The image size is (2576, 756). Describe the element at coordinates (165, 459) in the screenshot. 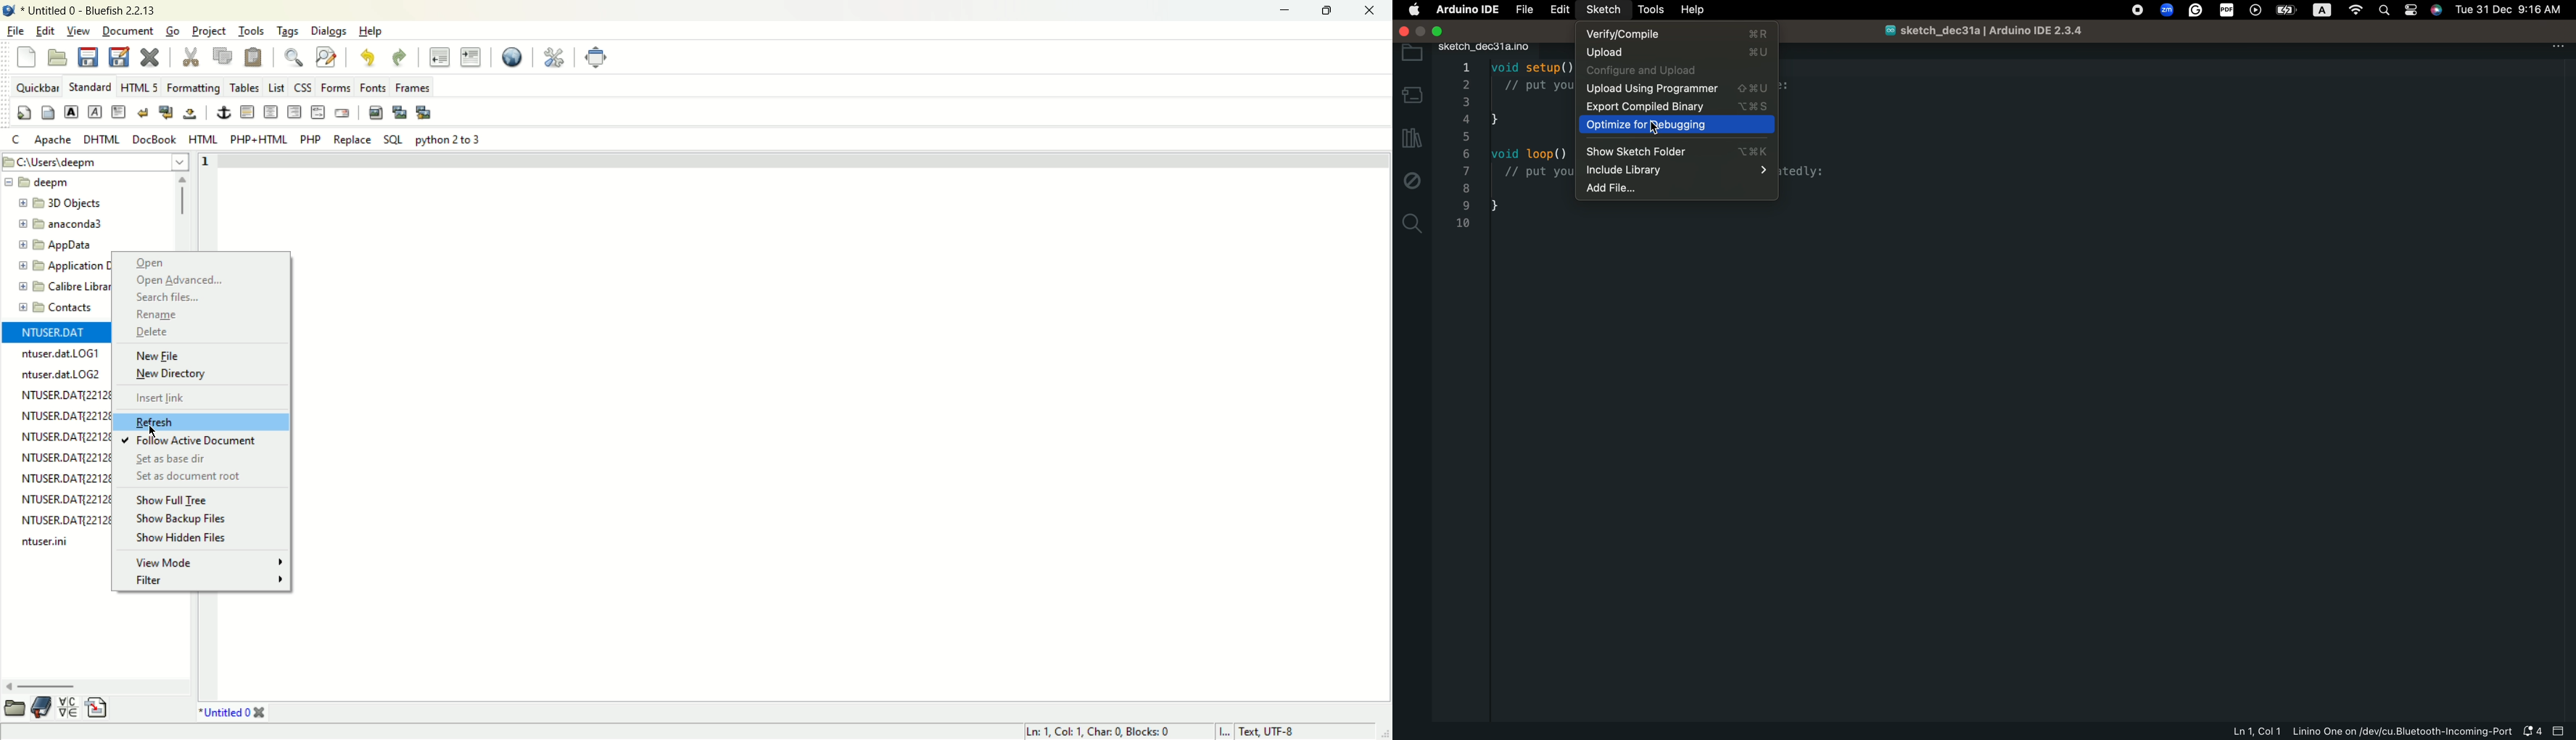

I see `set as base dir` at that location.